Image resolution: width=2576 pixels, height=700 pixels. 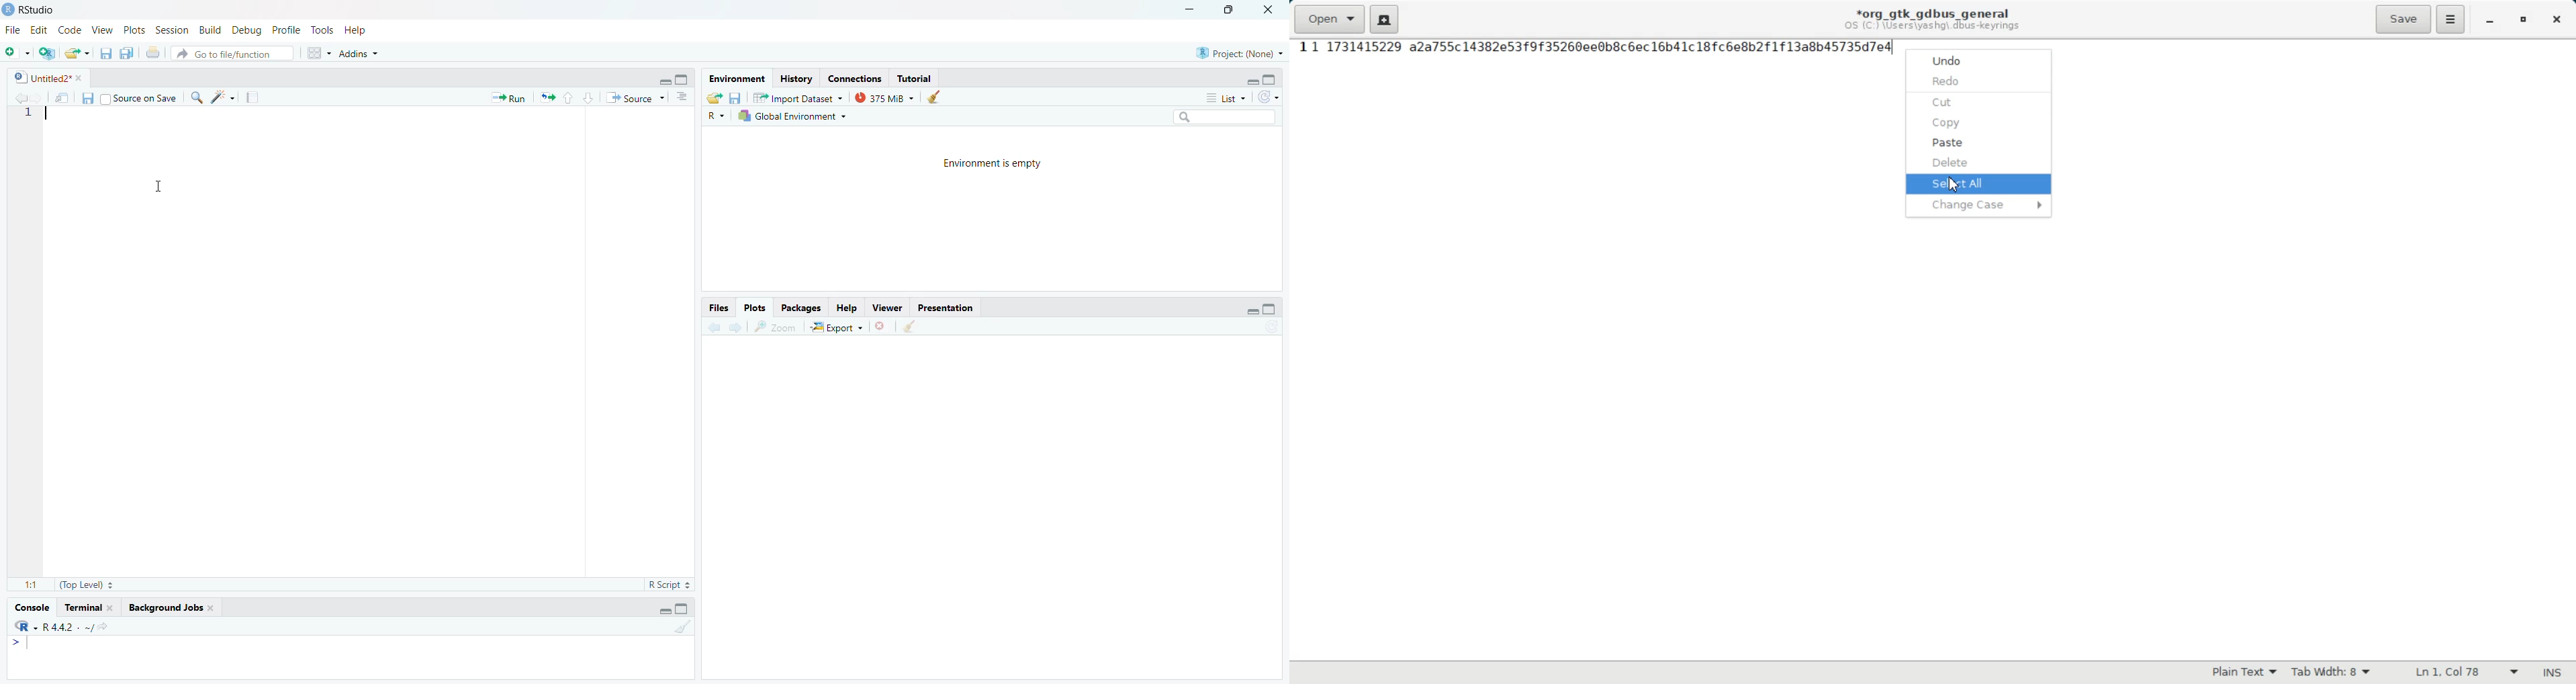 I want to click on new file, so click(x=17, y=53).